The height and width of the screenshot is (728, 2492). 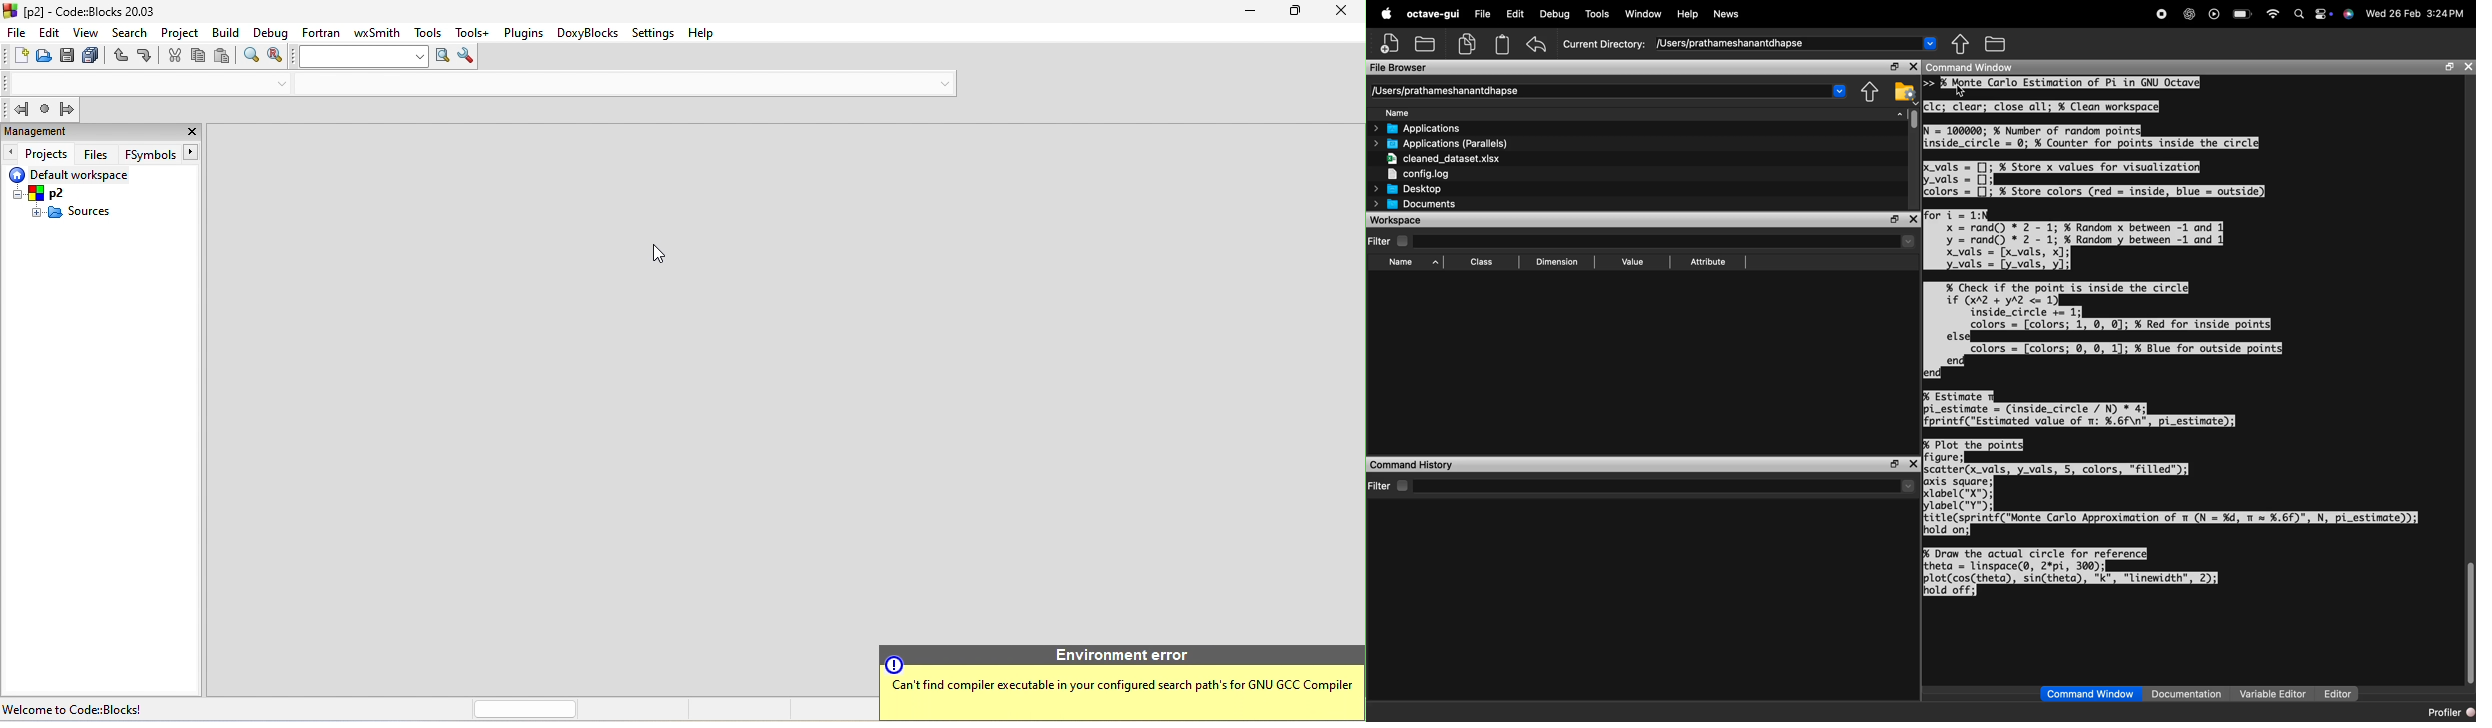 What do you see at coordinates (444, 56) in the screenshot?
I see `run search` at bounding box center [444, 56].